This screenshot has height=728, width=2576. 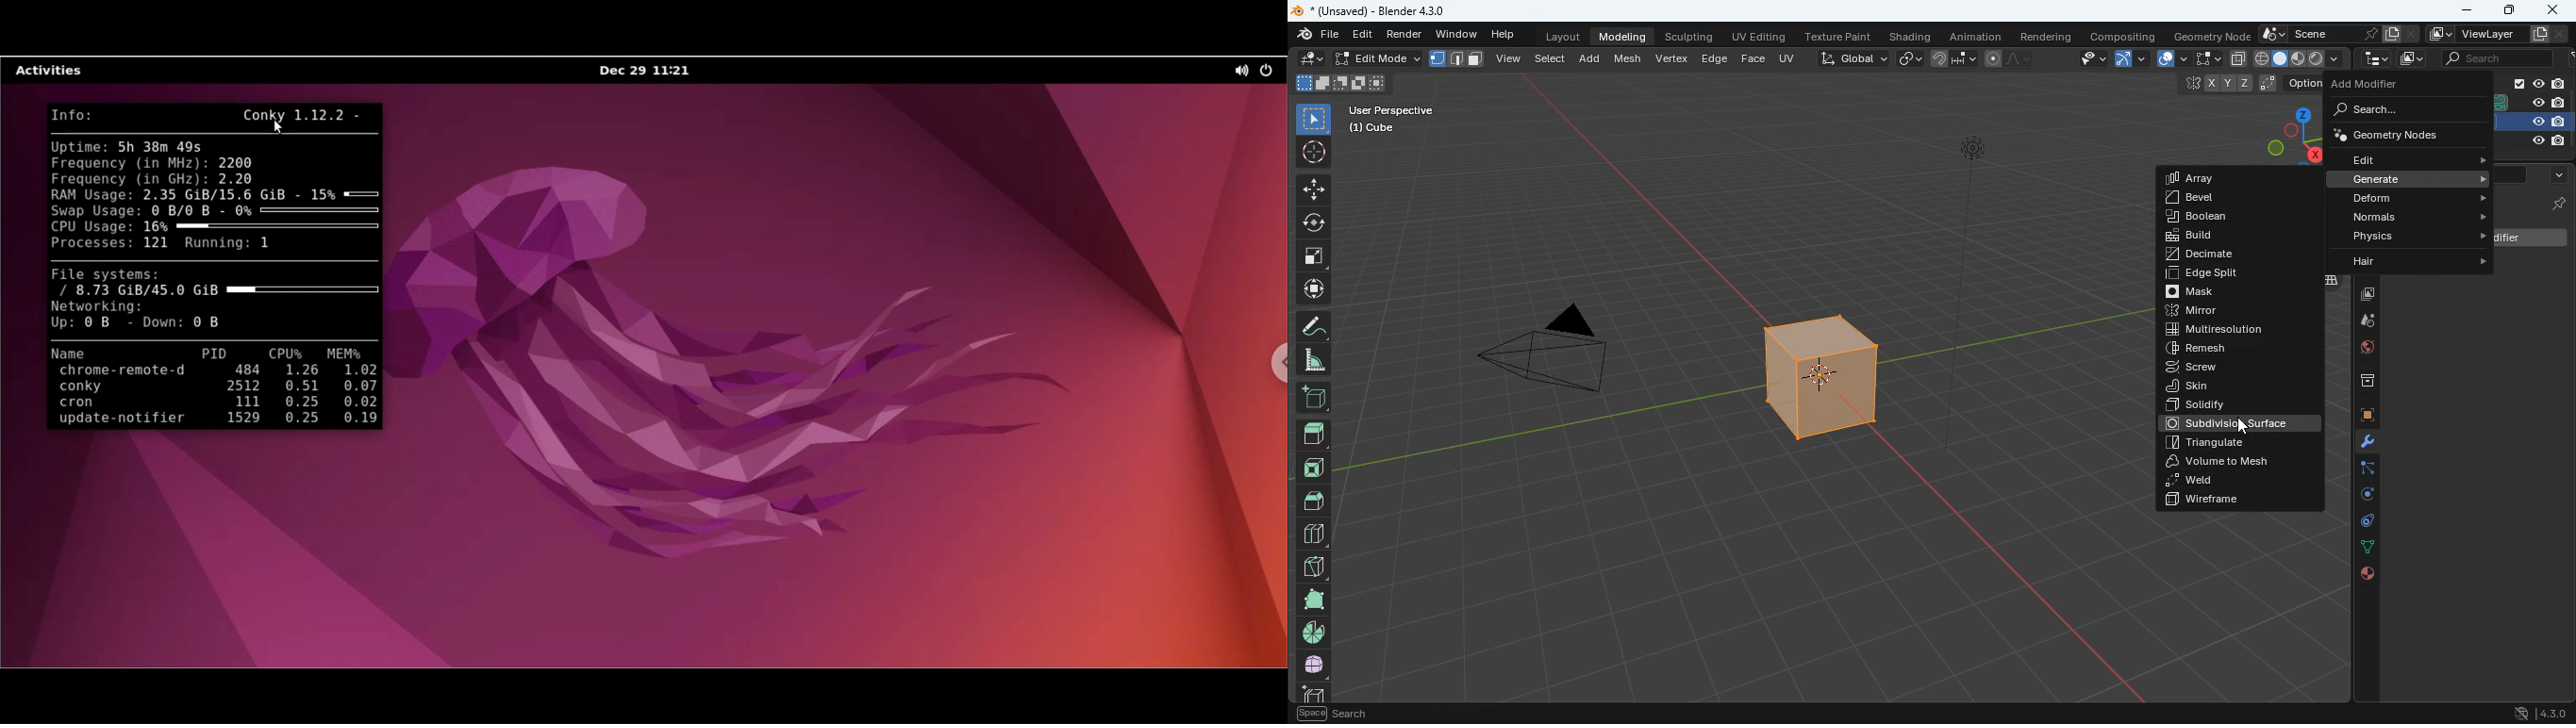 What do you see at coordinates (2498, 35) in the screenshot?
I see `viewlayer` at bounding box center [2498, 35].